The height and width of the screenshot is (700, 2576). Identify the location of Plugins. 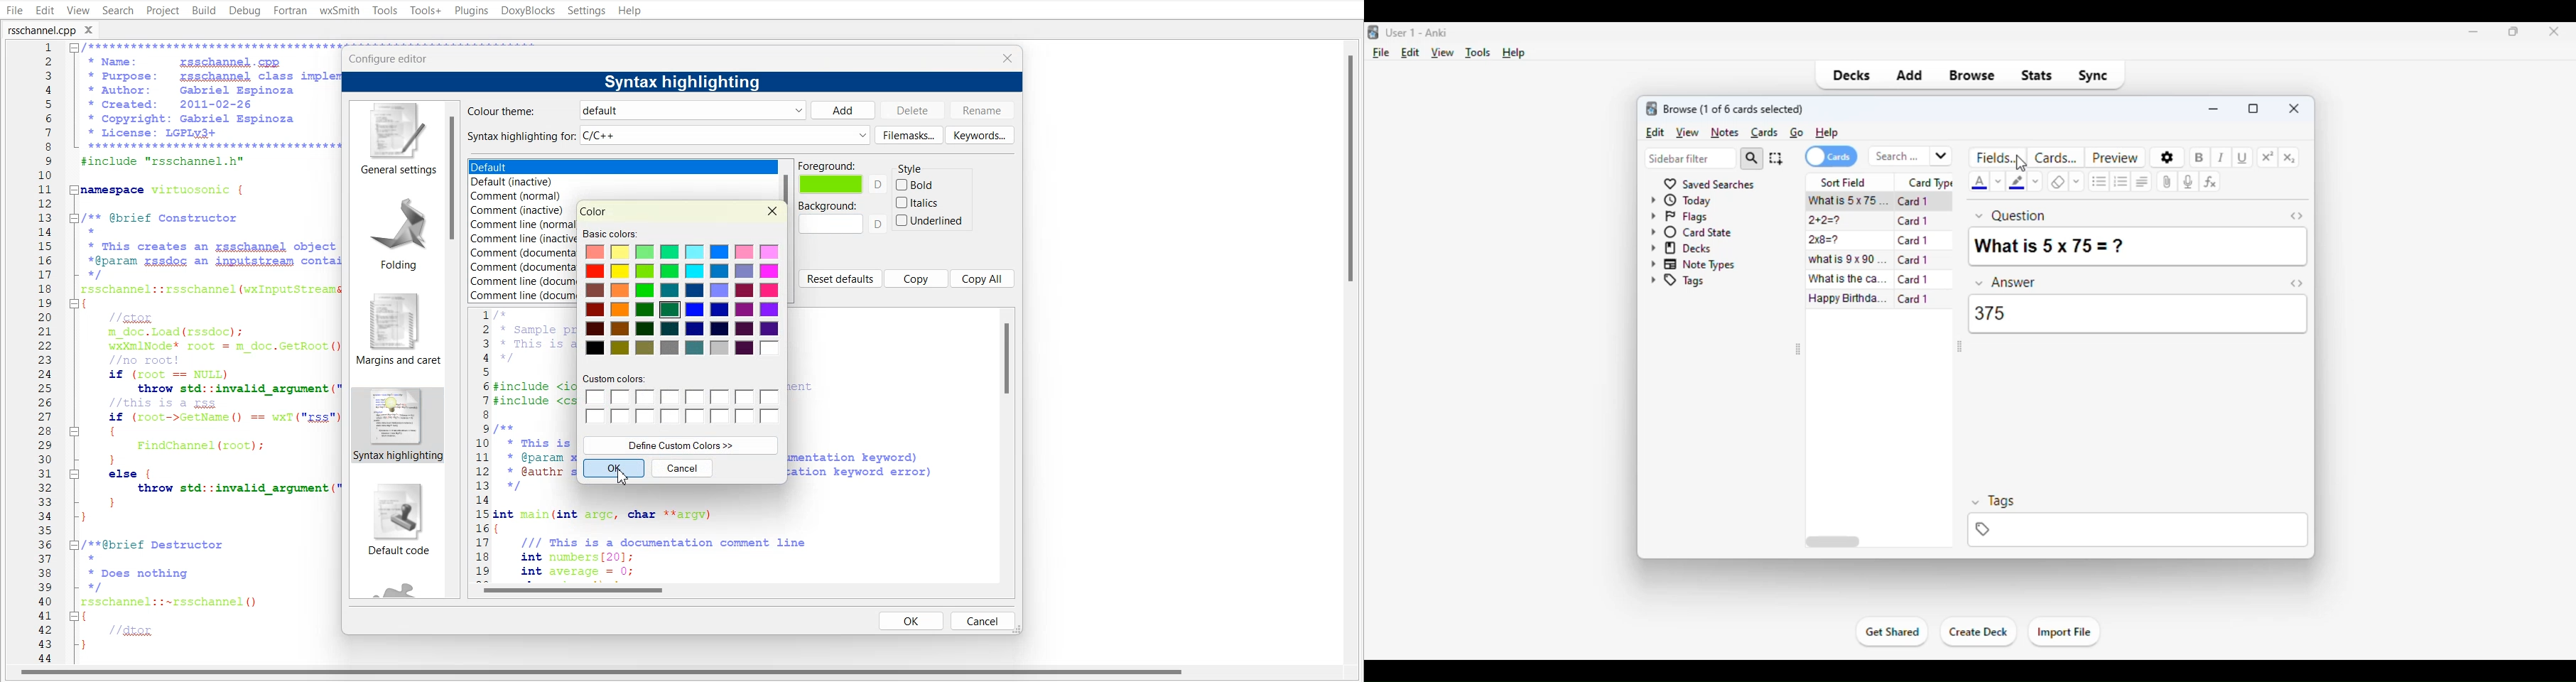
(470, 10).